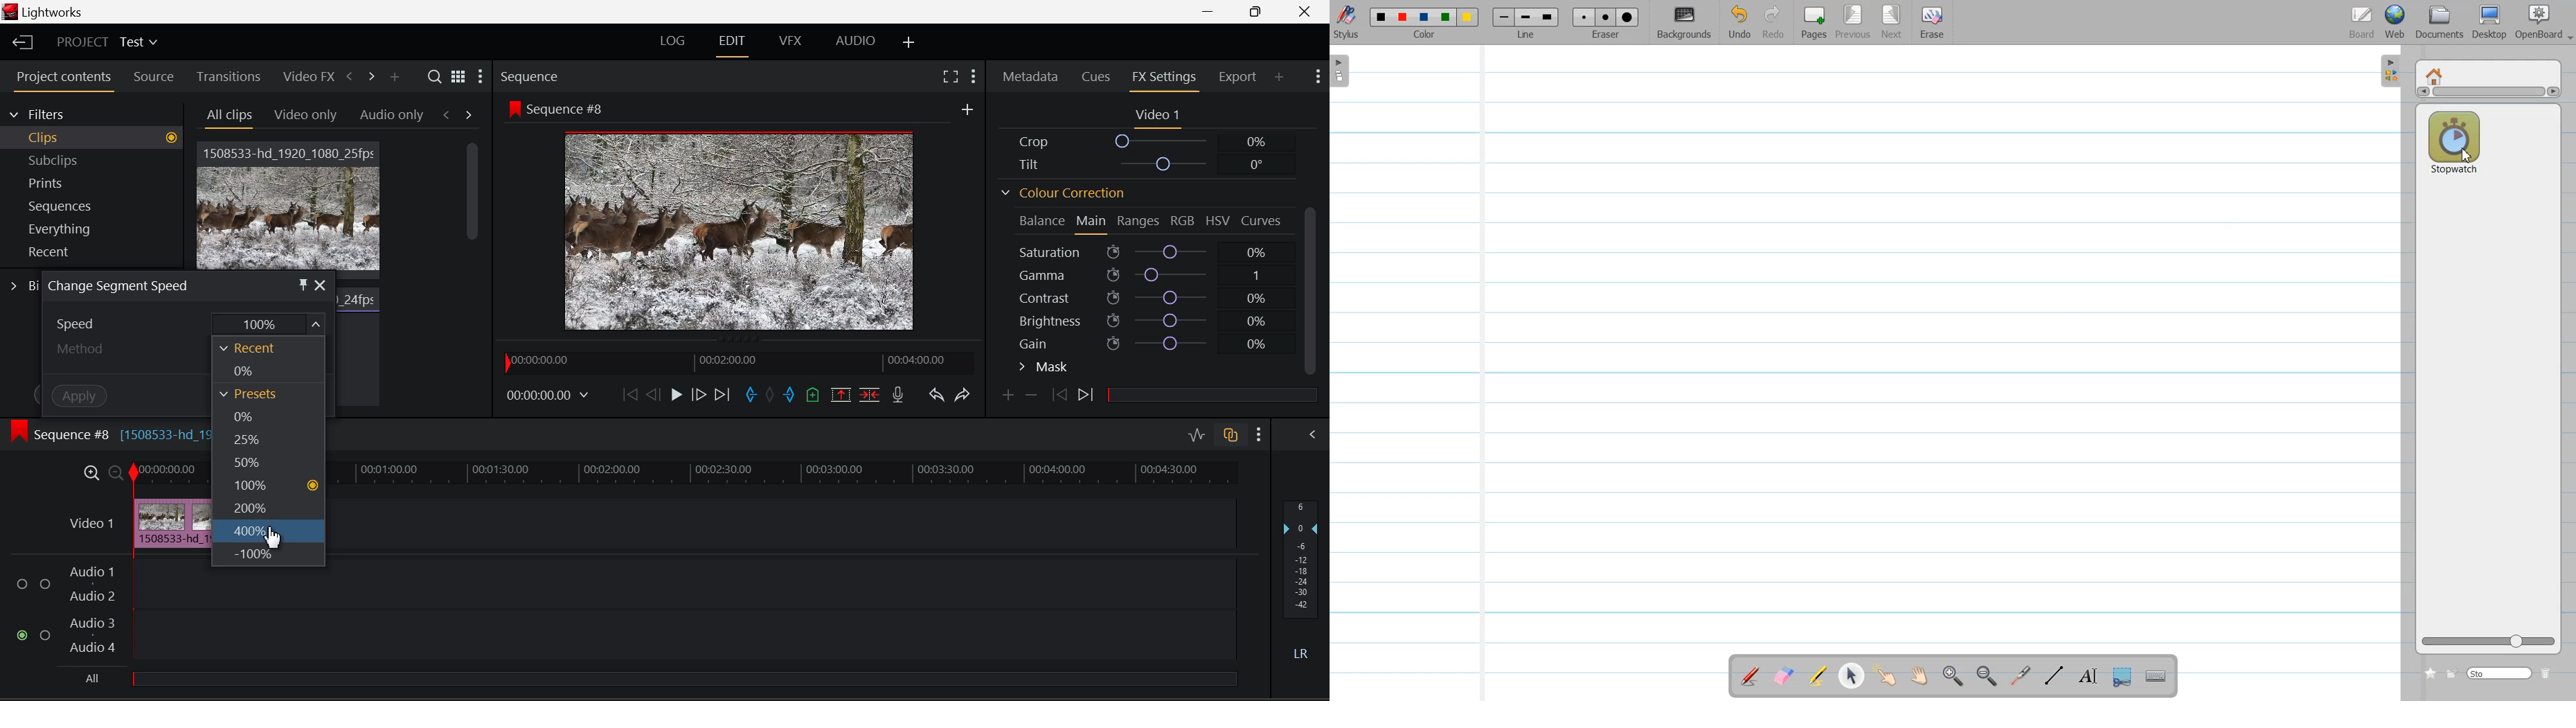 This screenshot has height=728, width=2576. What do you see at coordinates (963, 397) in the screenshot?
I see `Redo` at bounding box center [963, 397].